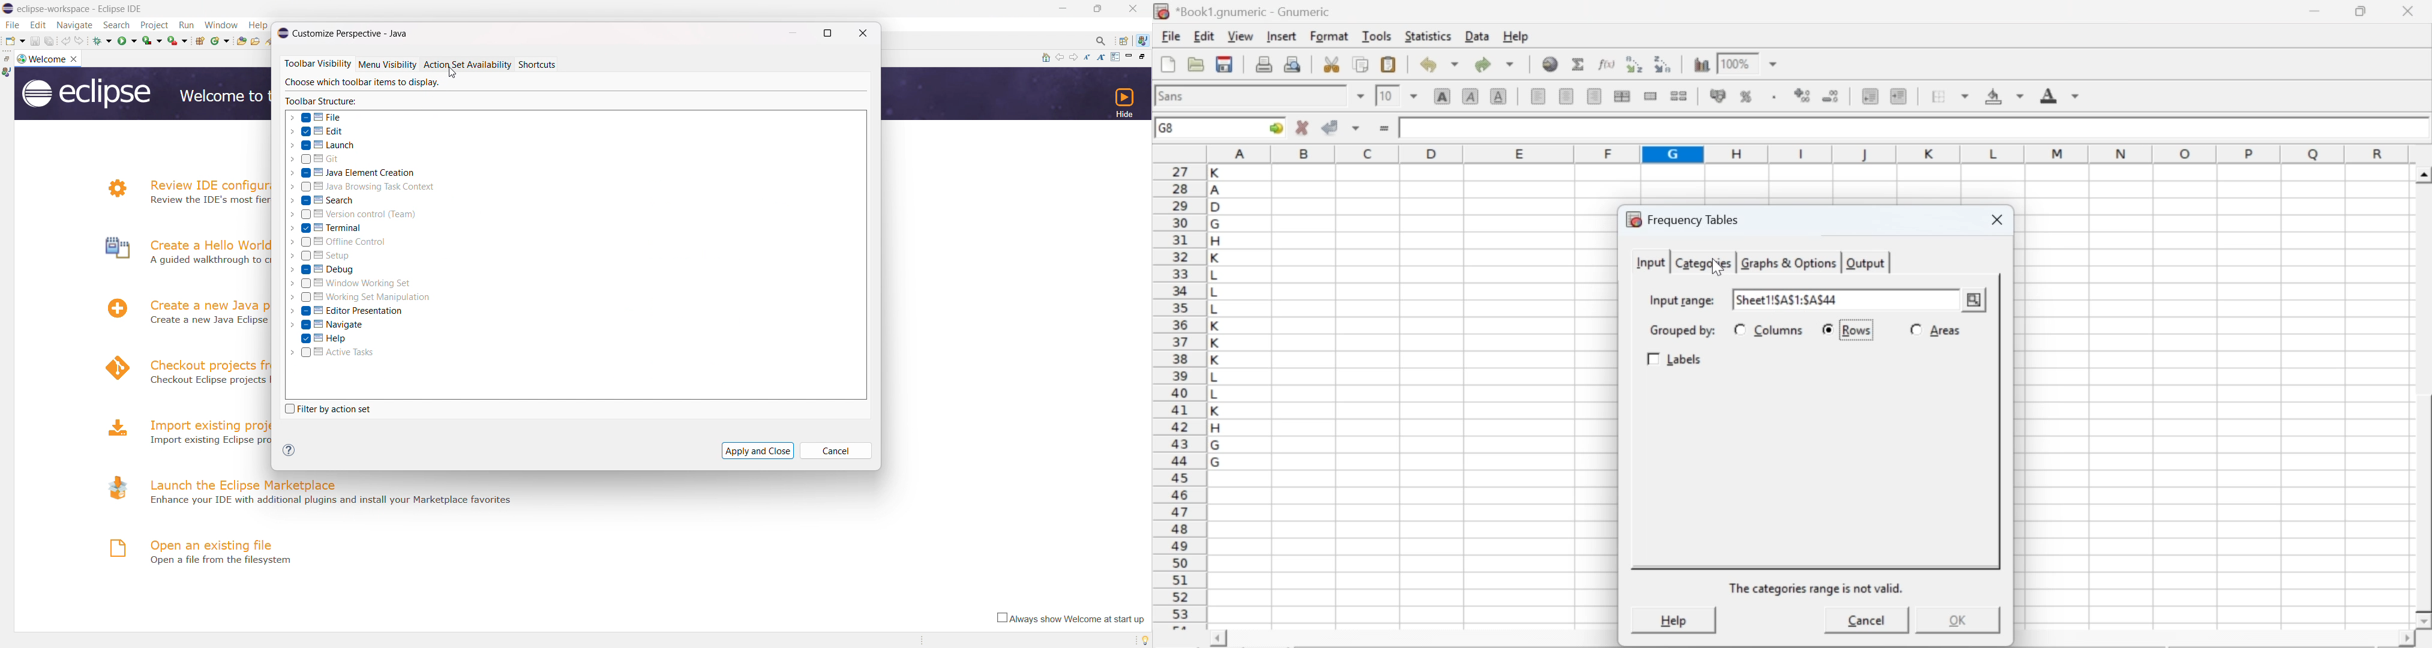 This screenshot has height=672, width=2436. What do you see at coordinates (1293, 63) in the screenshot?
I see `print preview` at bounding box center [1293, 63].